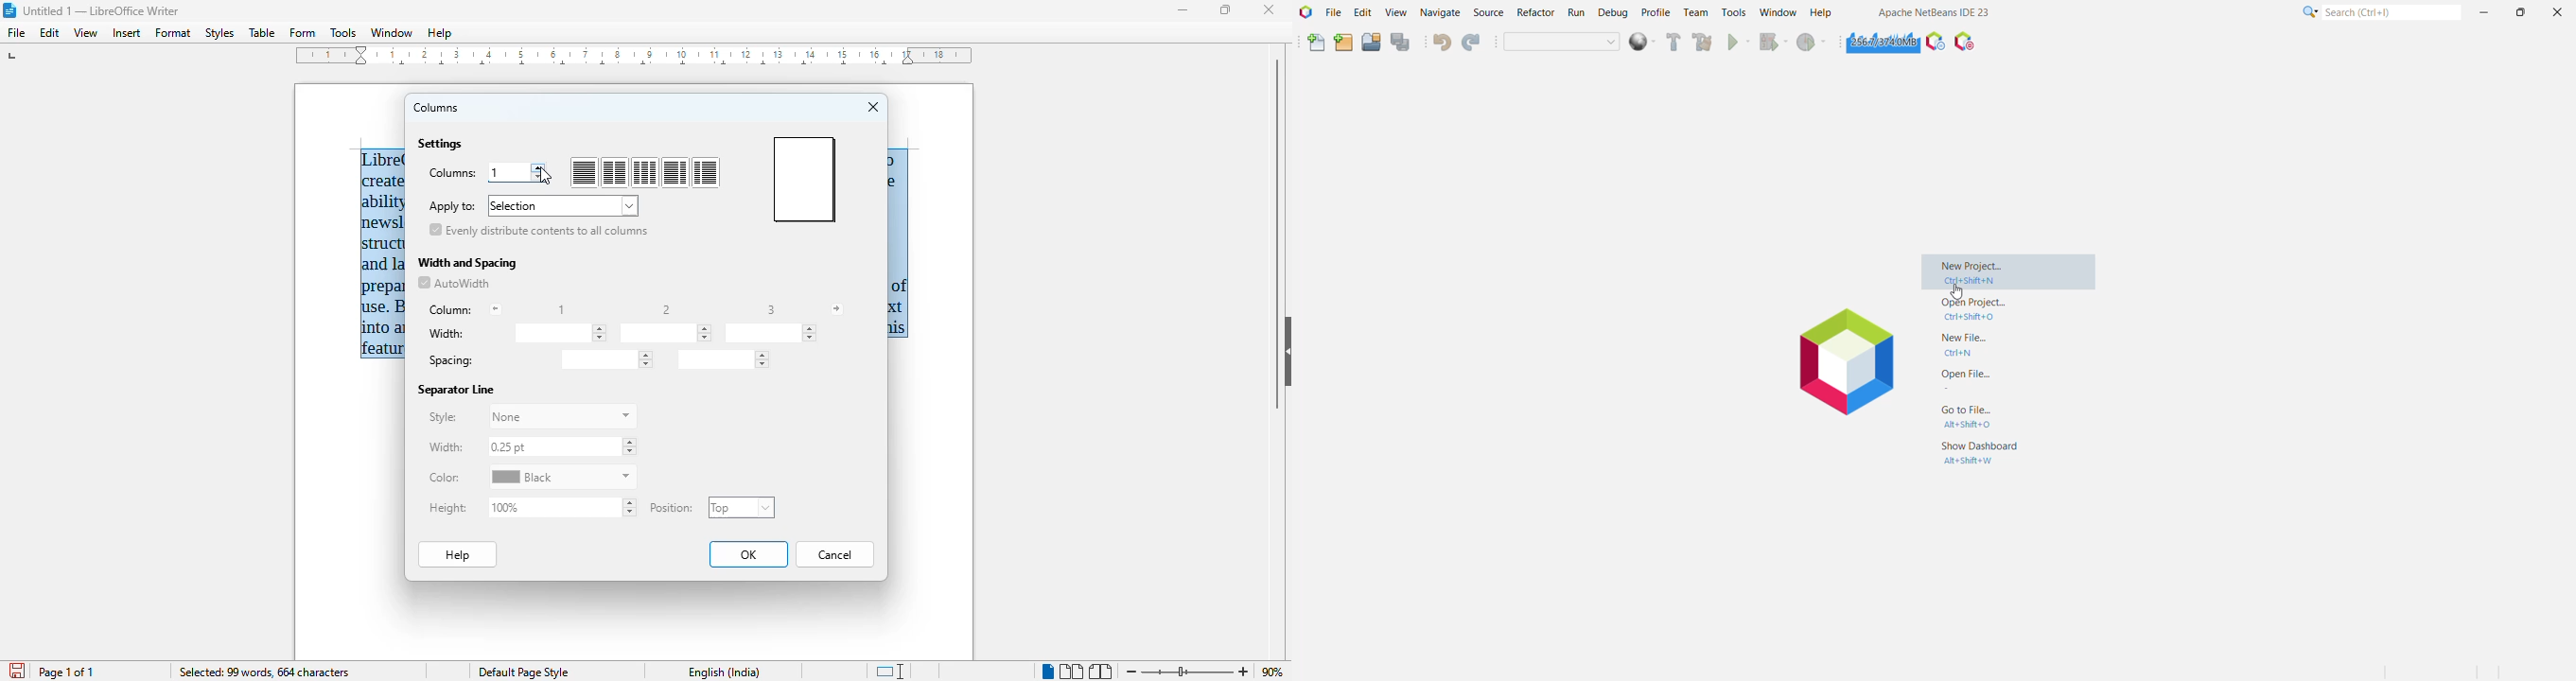 Image resolution: width=2576 pixels, height=700 pixels. I want to click on Run Project, so click(1739, 42).